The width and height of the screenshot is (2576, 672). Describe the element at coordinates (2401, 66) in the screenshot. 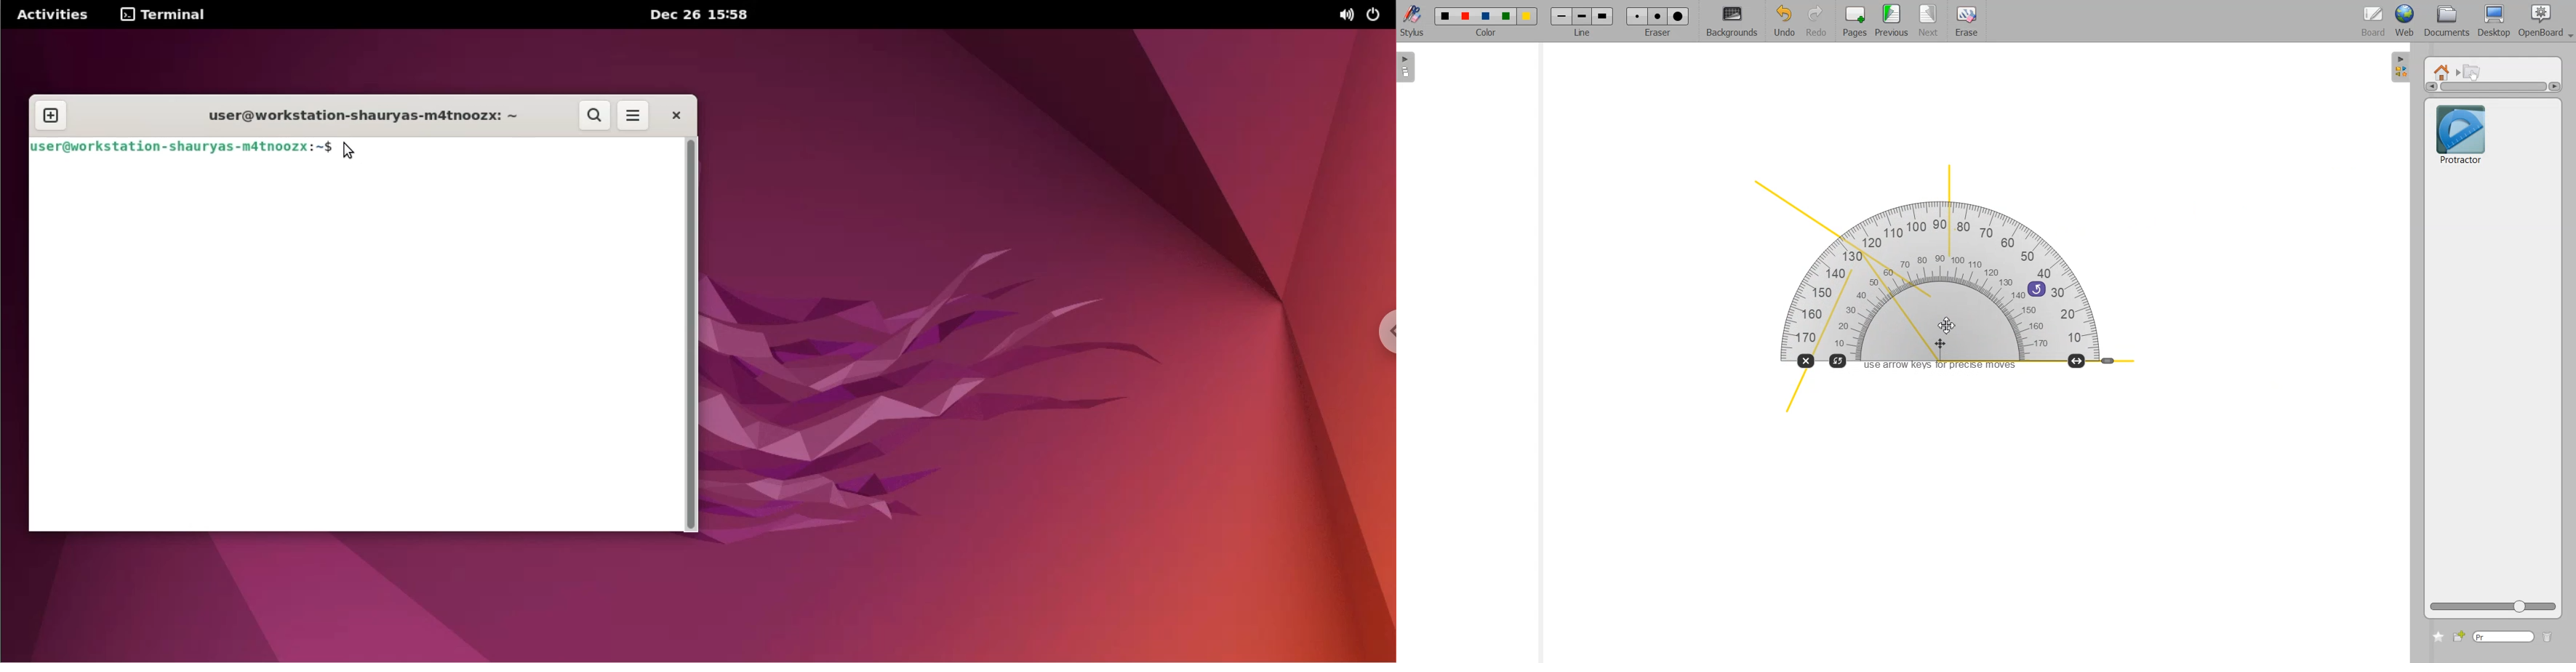

I see `Sidebar` at that location.